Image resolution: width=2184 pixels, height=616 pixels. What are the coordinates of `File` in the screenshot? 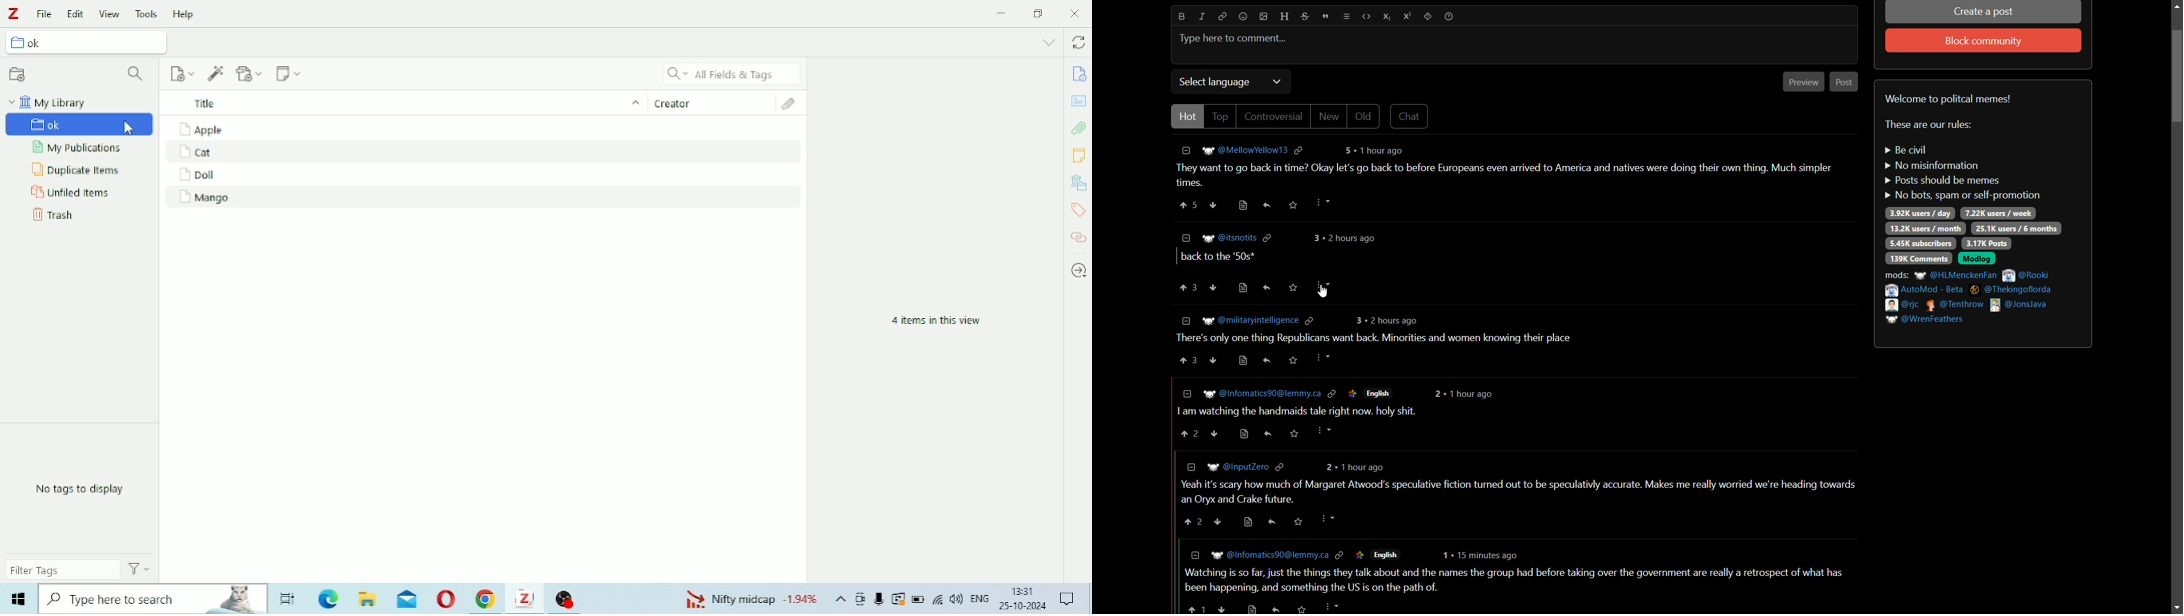 It's located at (45, 14).